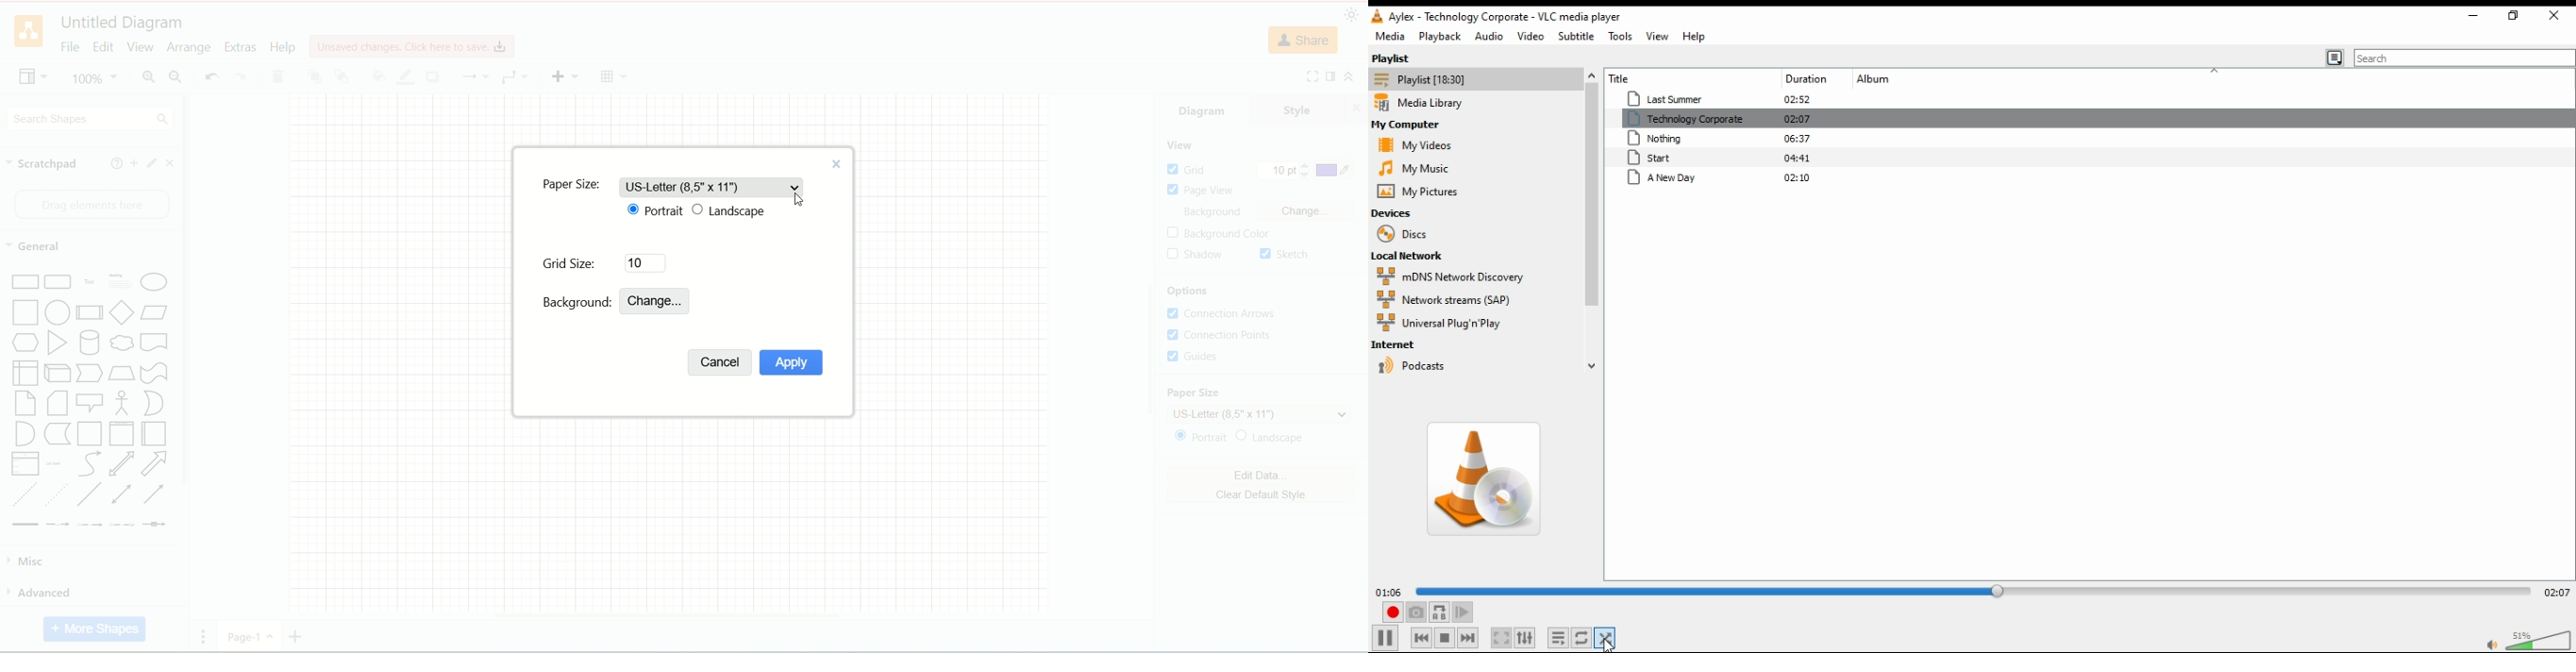 The height and width of the screenshot is (672, 2576). Describe the element at coordinates (2514, 17) in the screenshot. I see `minimize` at that location.